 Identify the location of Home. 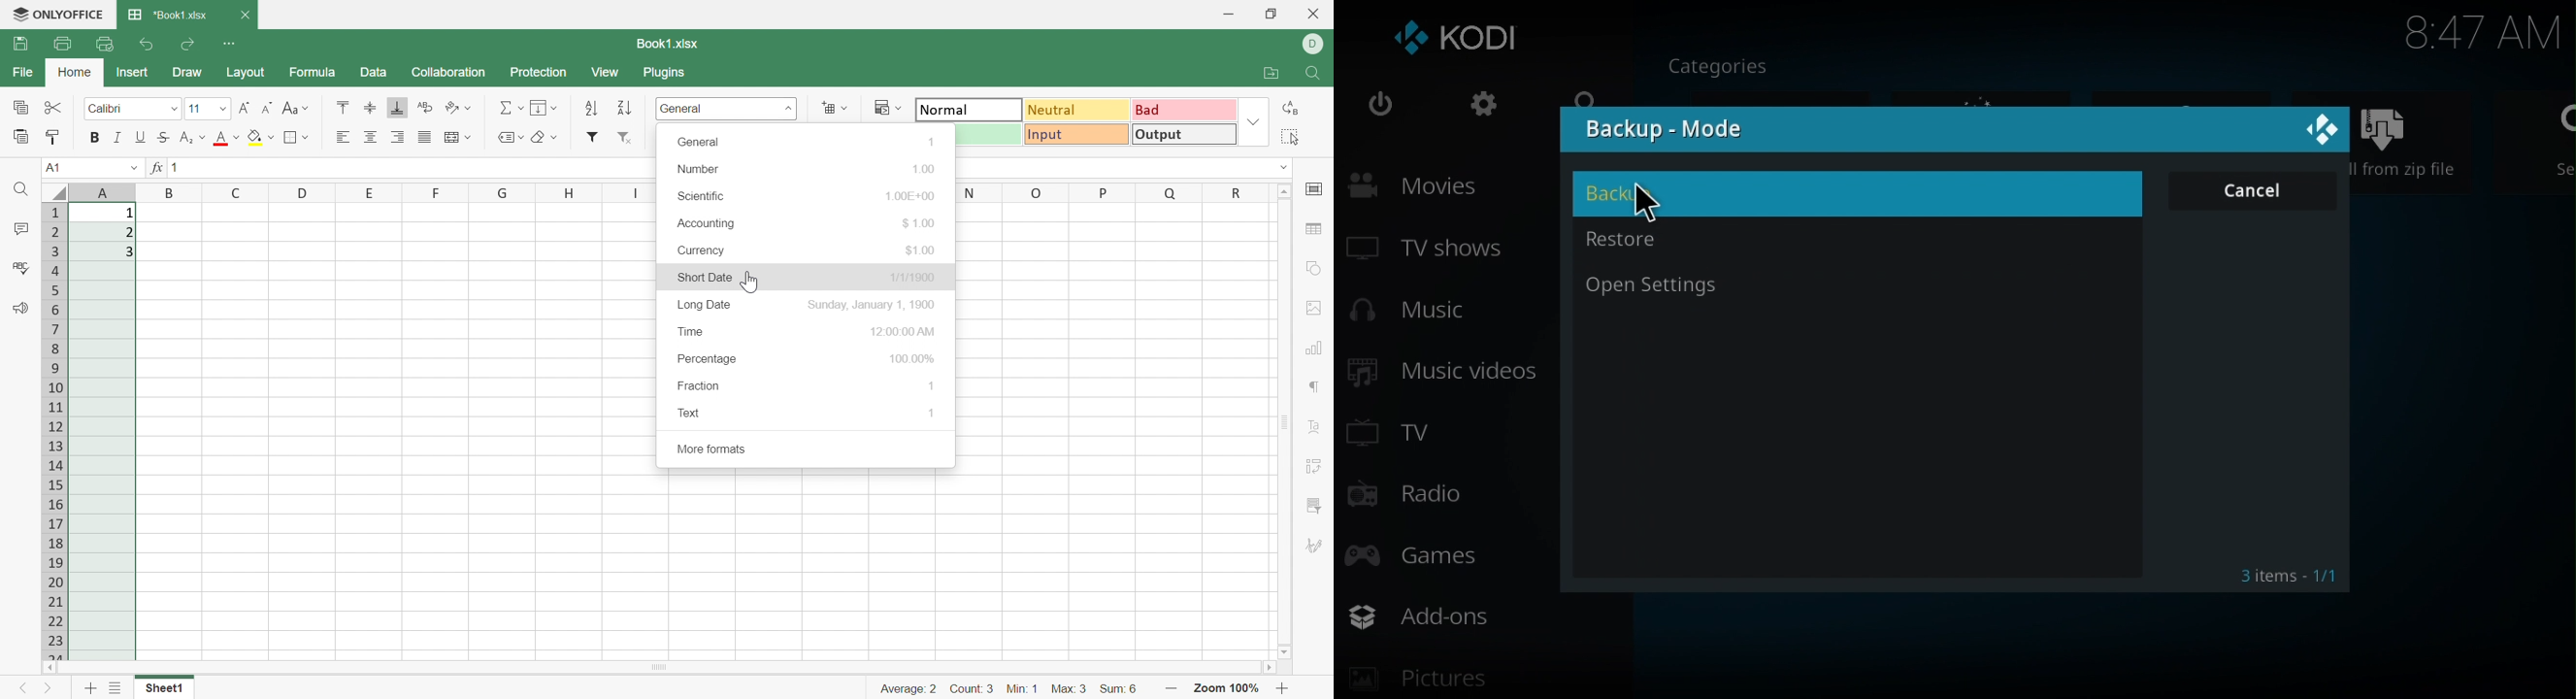
(75, 72).